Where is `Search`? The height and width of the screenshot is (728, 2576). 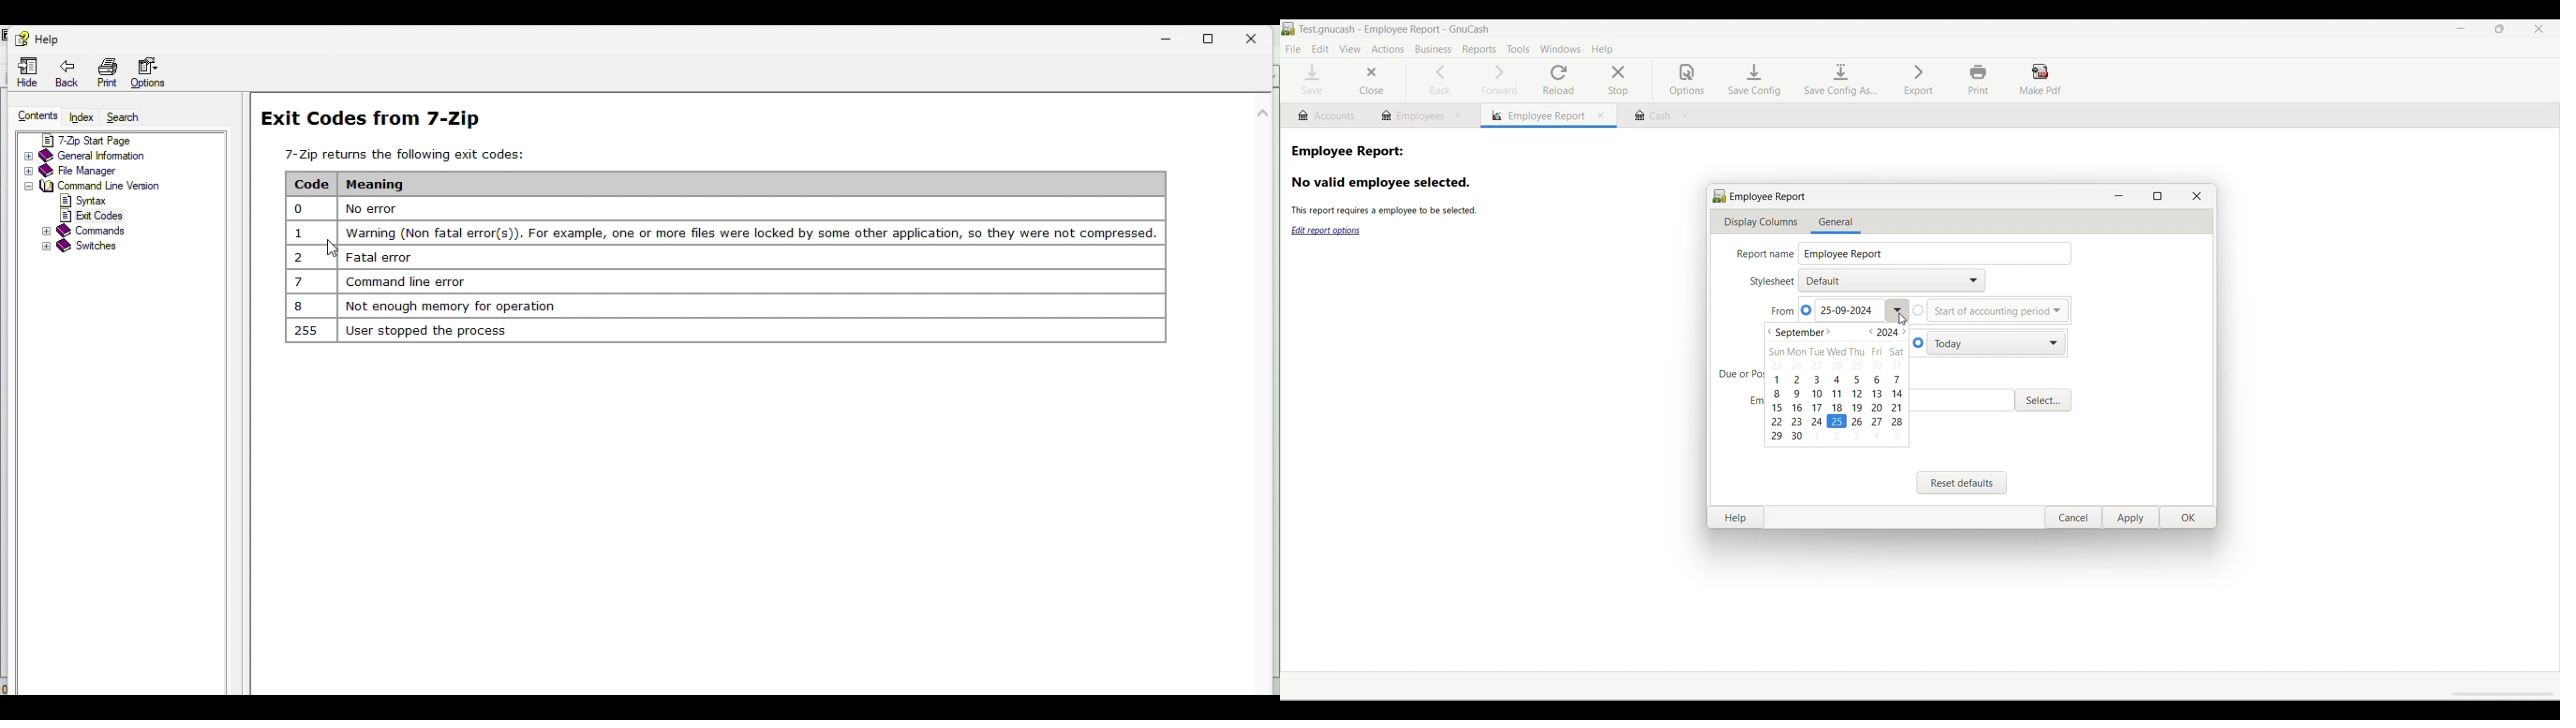
Search is located at coordinates (135, 118).